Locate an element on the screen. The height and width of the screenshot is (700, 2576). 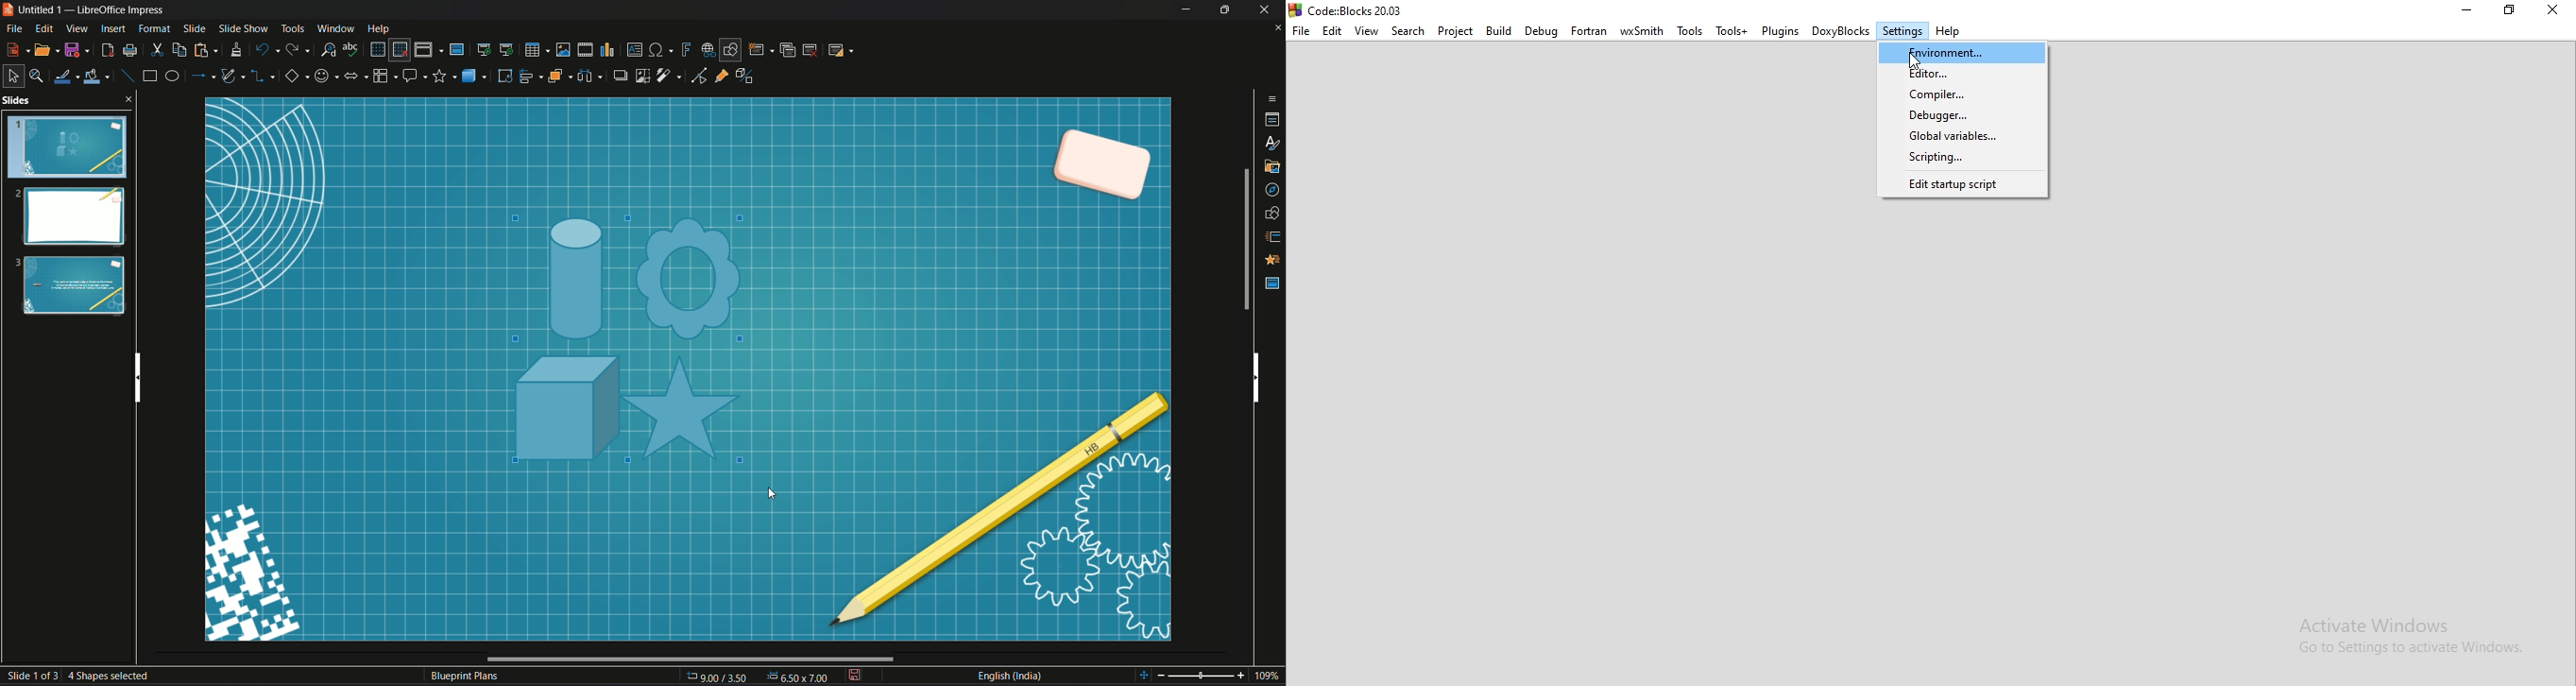
show draw function is located at coordinates (731, 50).